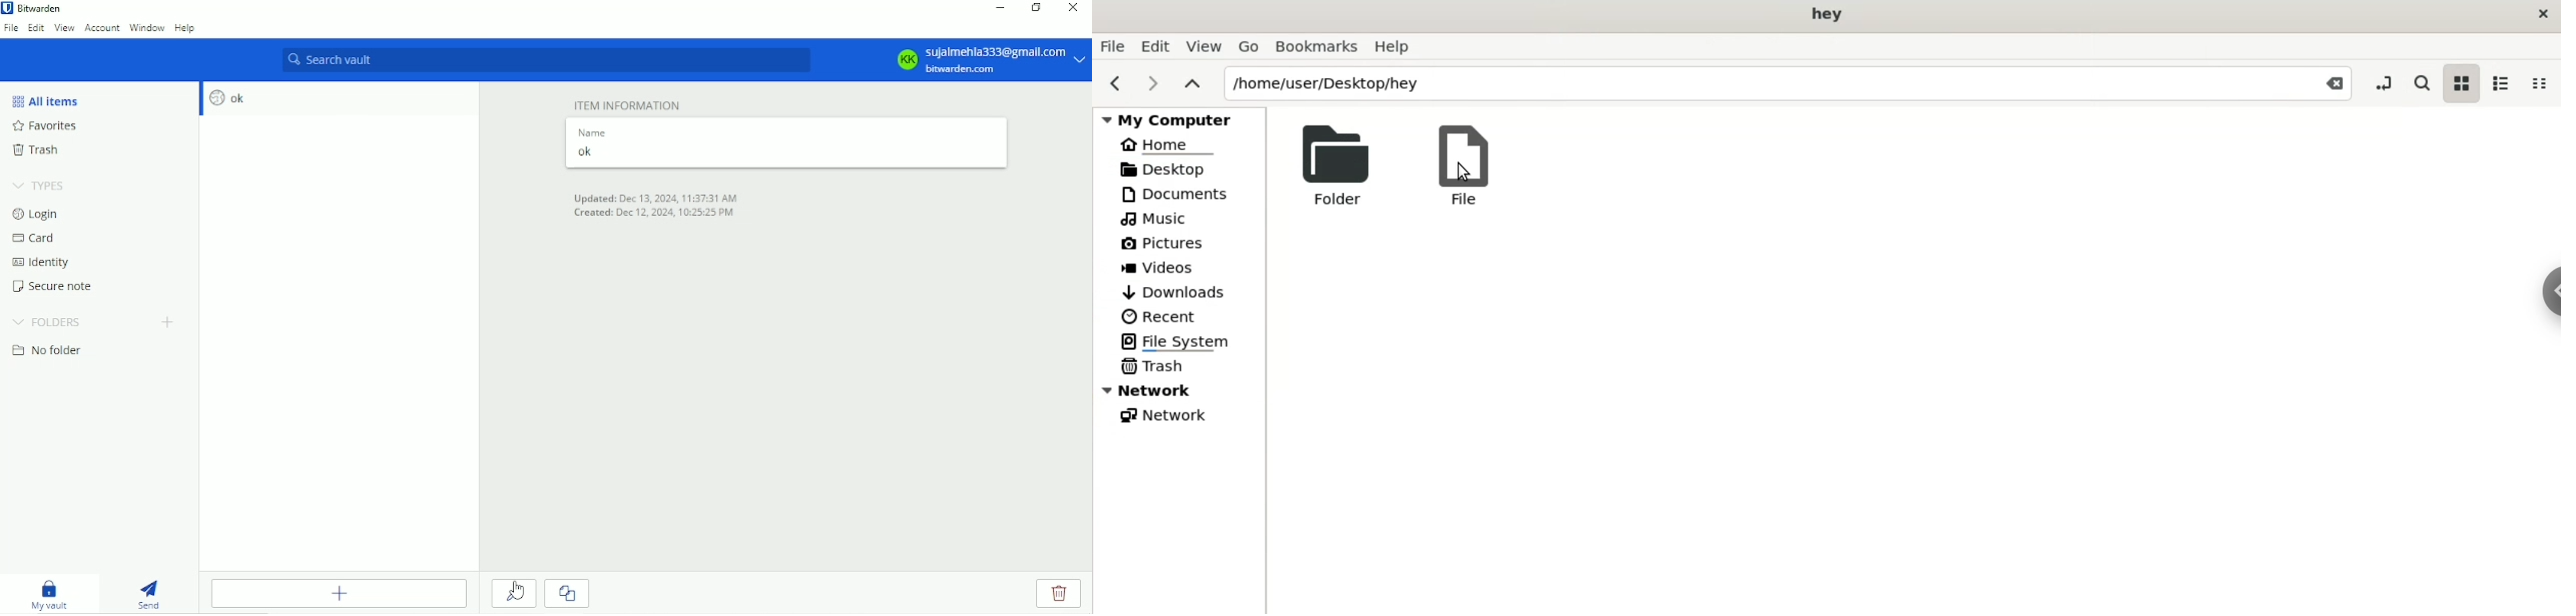  Describe the element at coordinates (2549, 296) in the screenshot. I see `chrome options` at that location.